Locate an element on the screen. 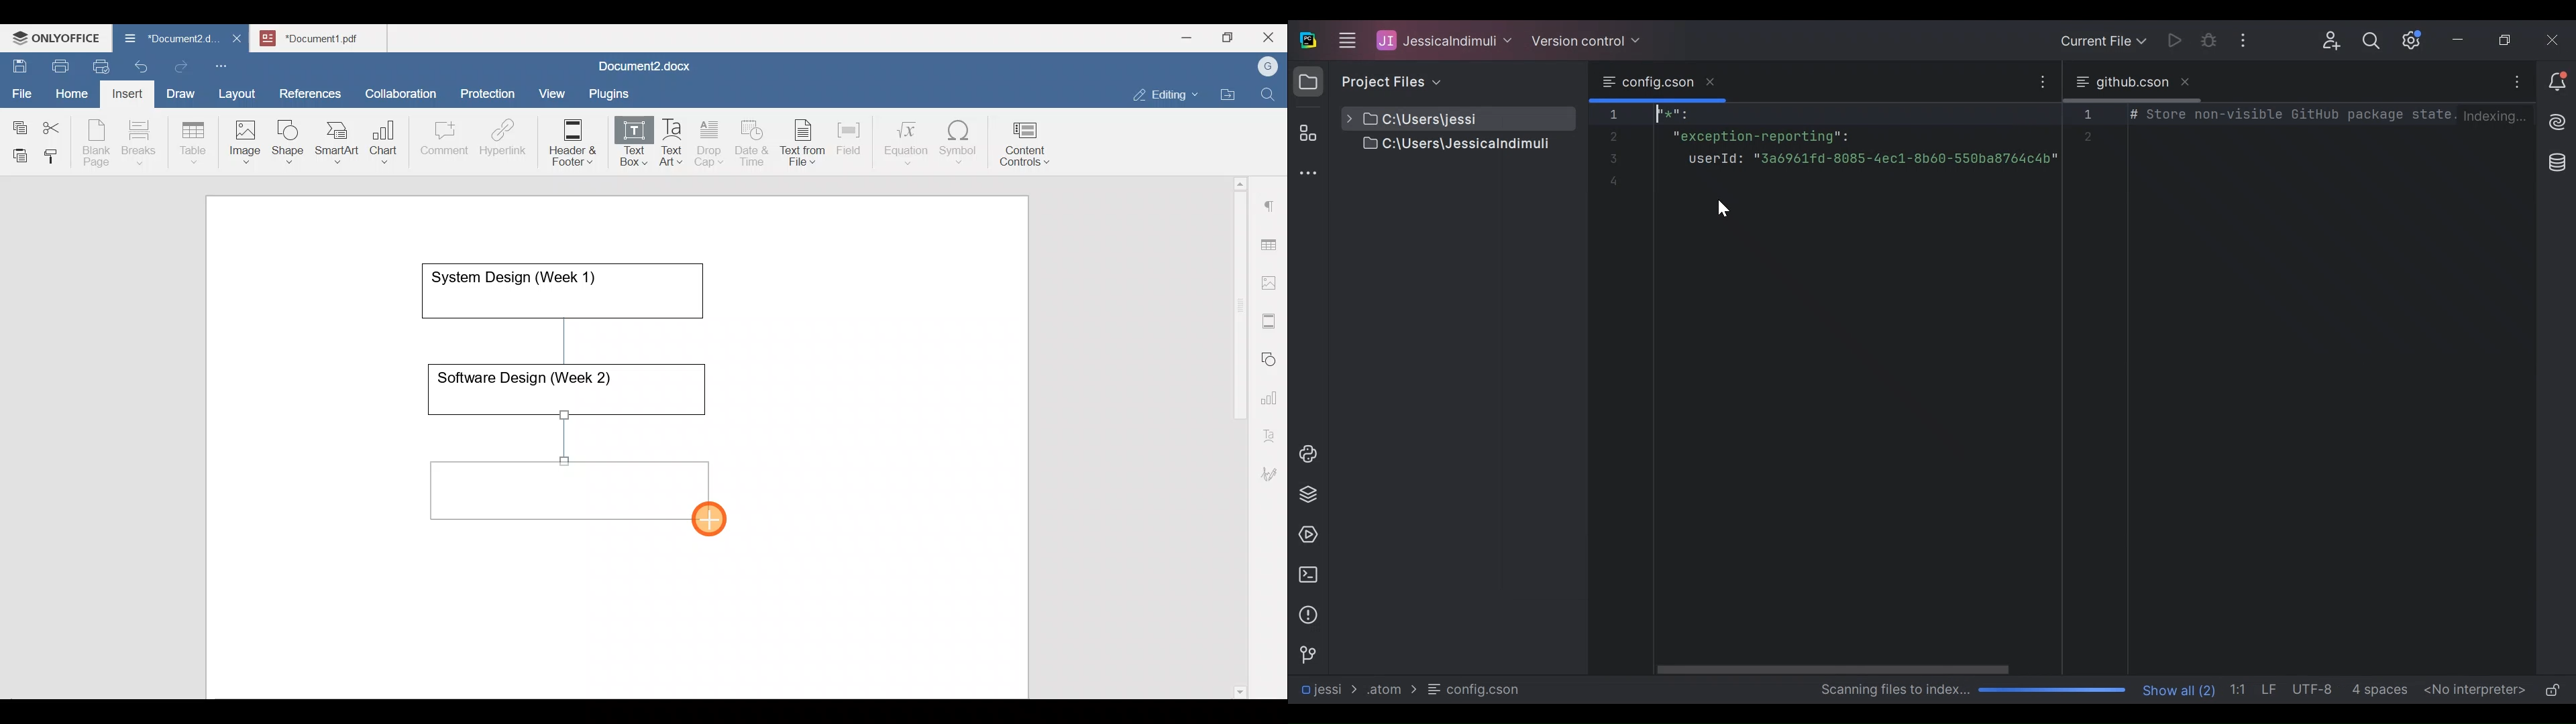 This screenshot has height=728, width=2576. Scroll bar is located at coordinates (1235, 435).